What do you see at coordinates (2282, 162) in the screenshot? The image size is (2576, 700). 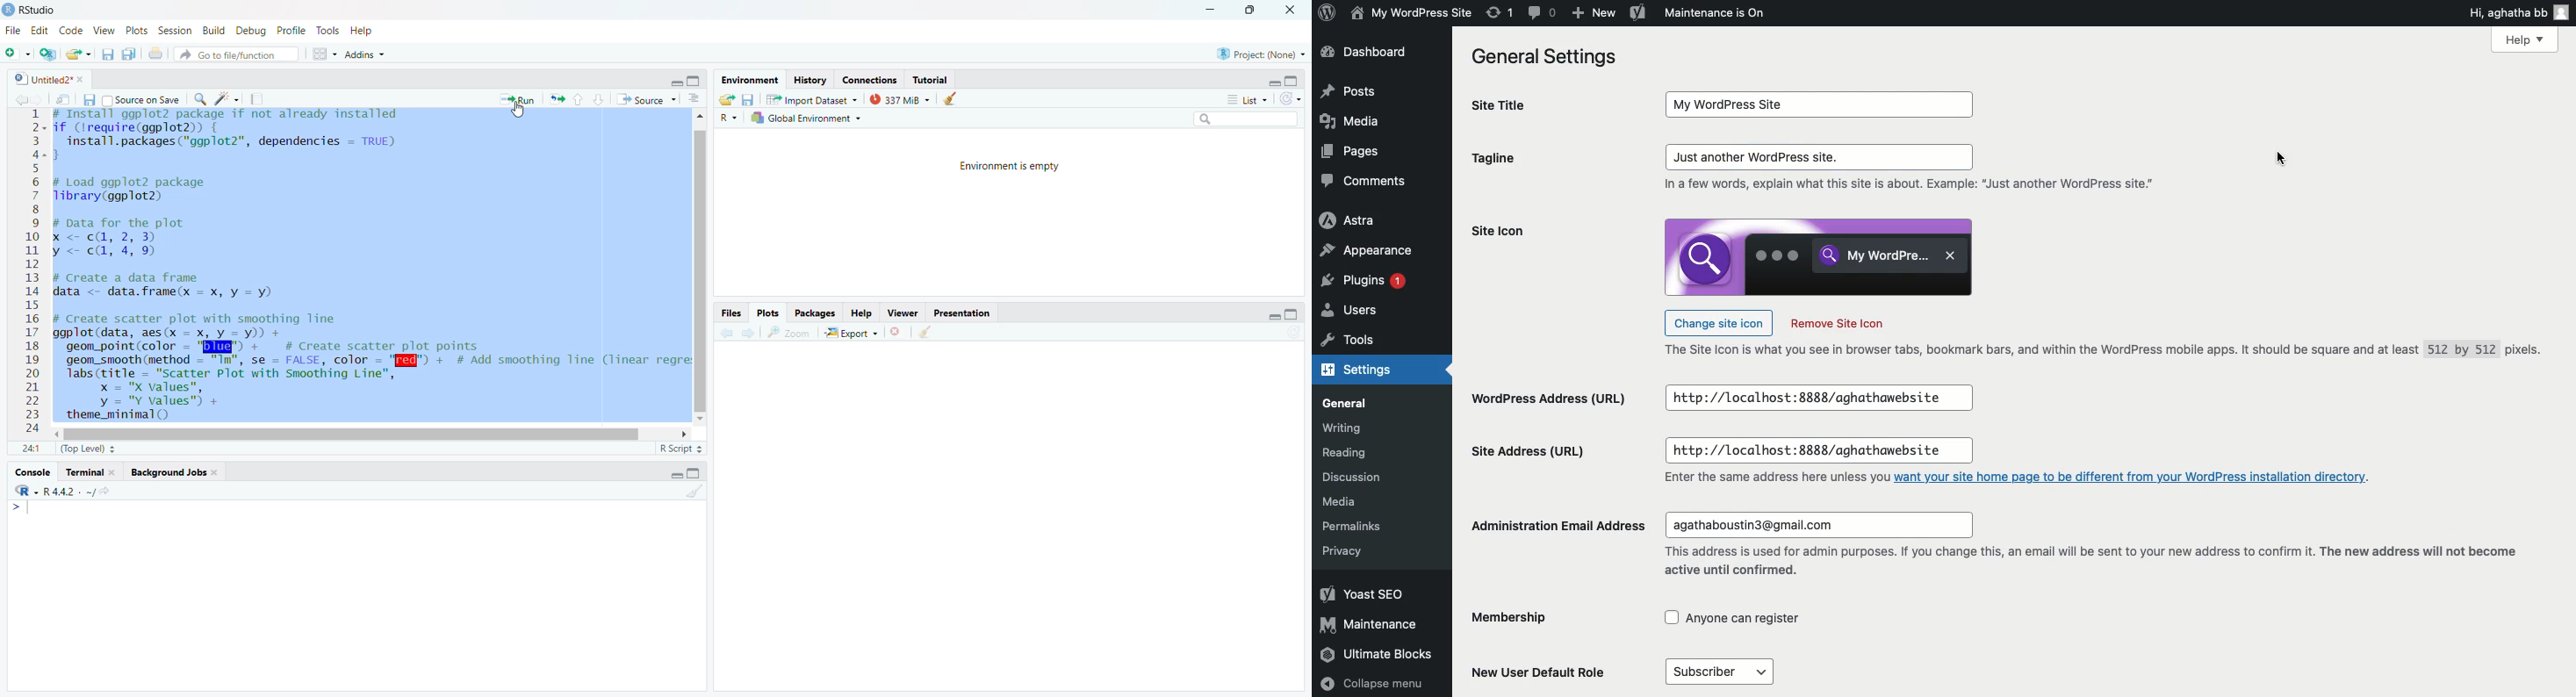 I see `cursor` at bounding box center [2282, 162].